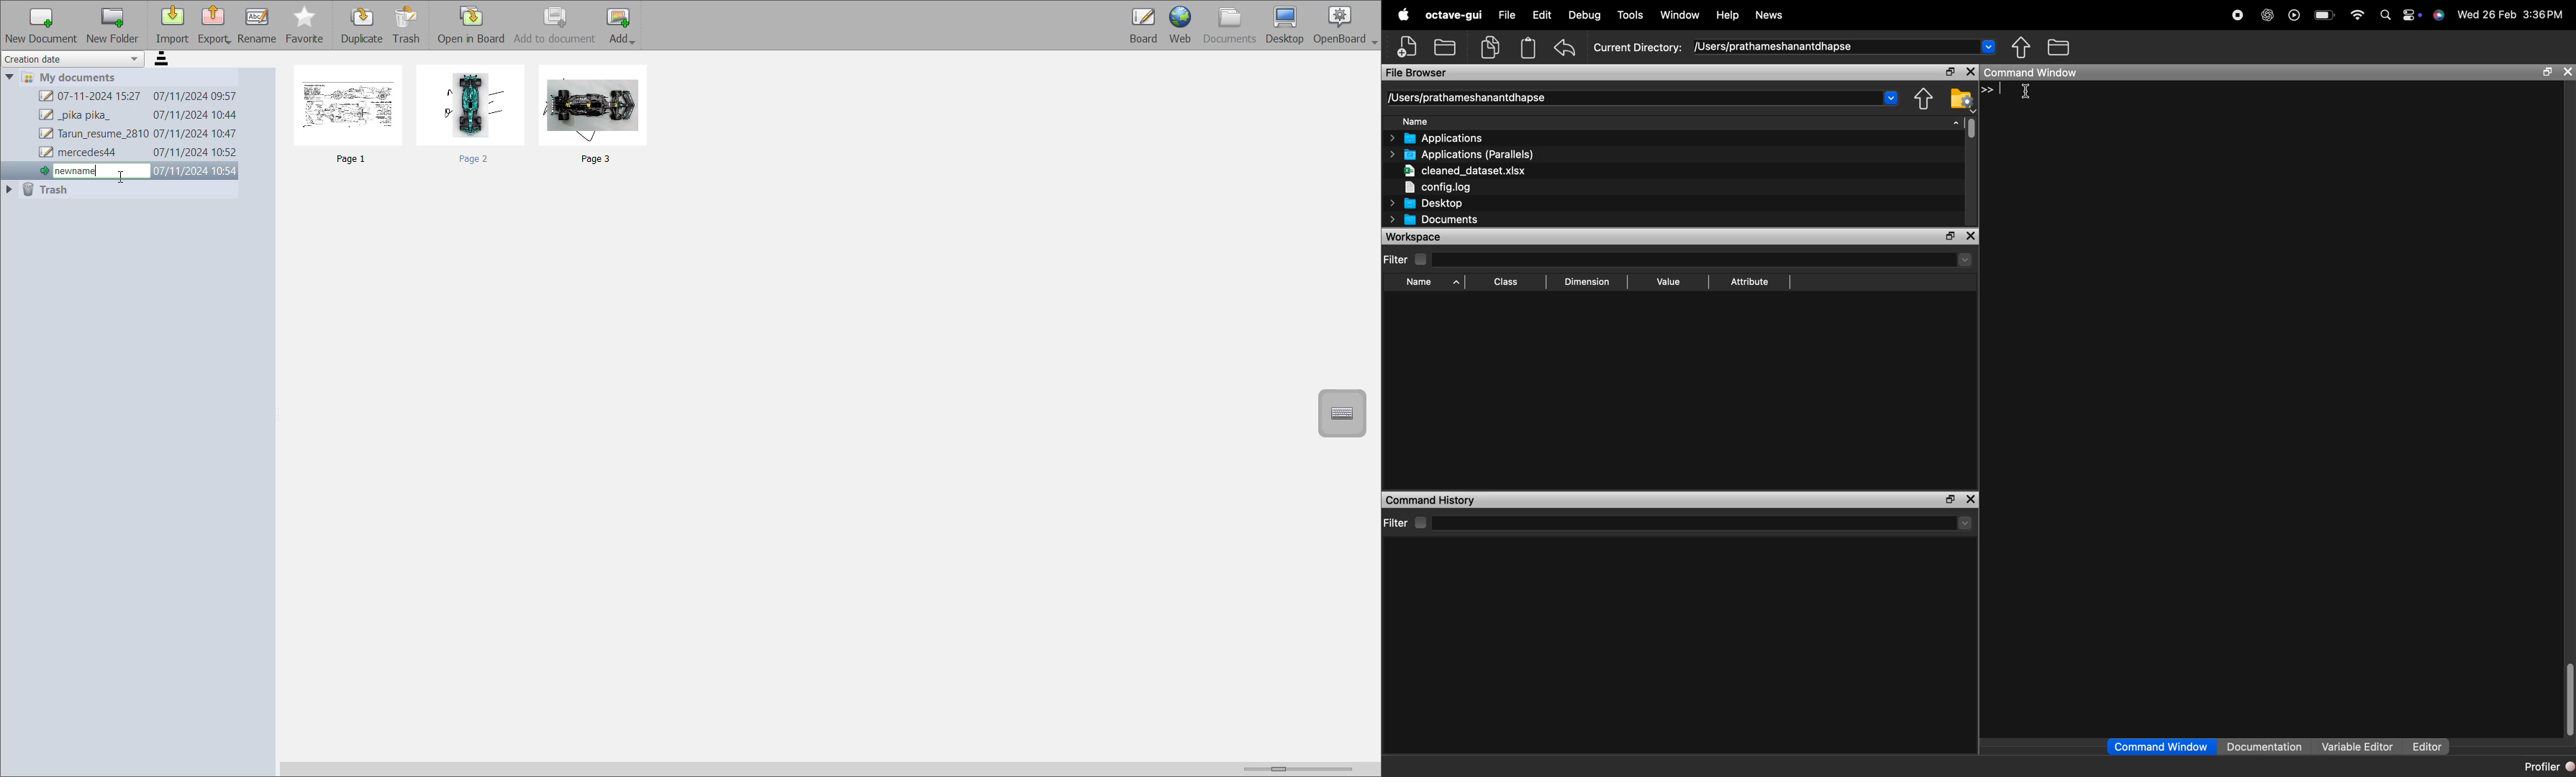 This screenshot has width=2576, height=784. I want to click on vertical scrollbar, so click(2569, 699).